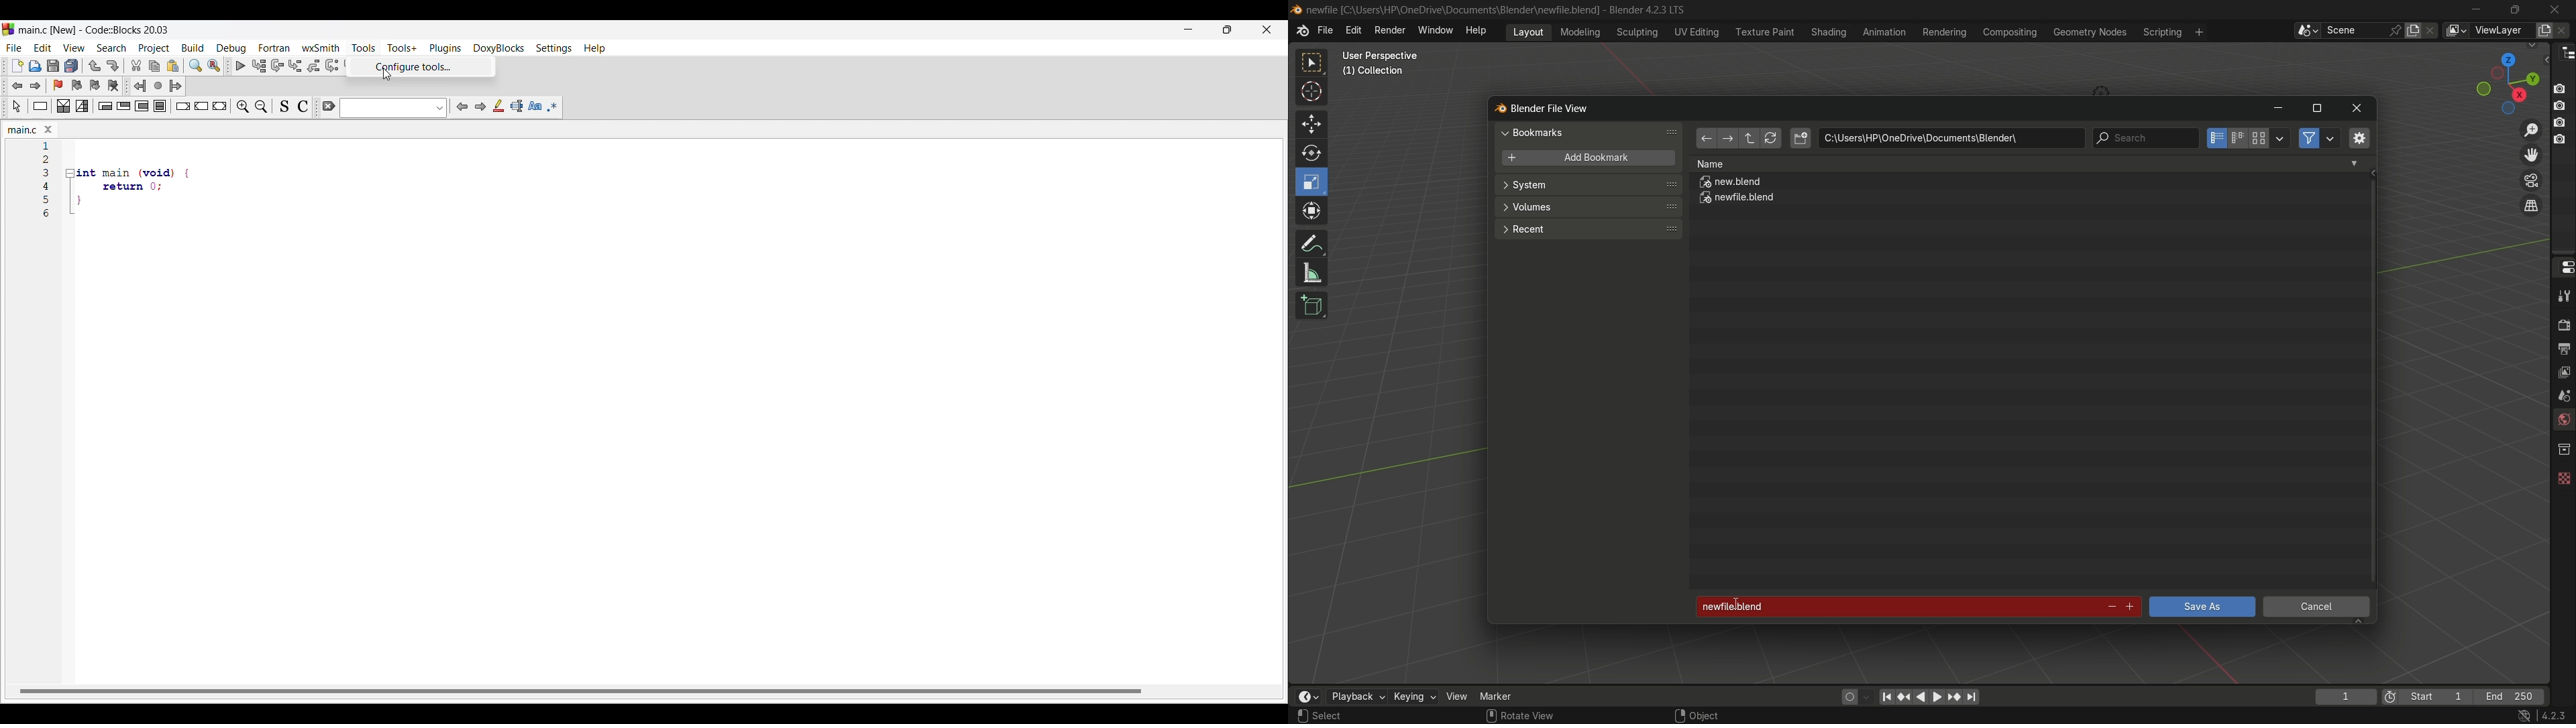 This screenshot has width=2576, height=728. What do you see at coordinates (2531, 179) in the screenshot?
I see `toggle camera view layer` at bounding box center [2531, 179].